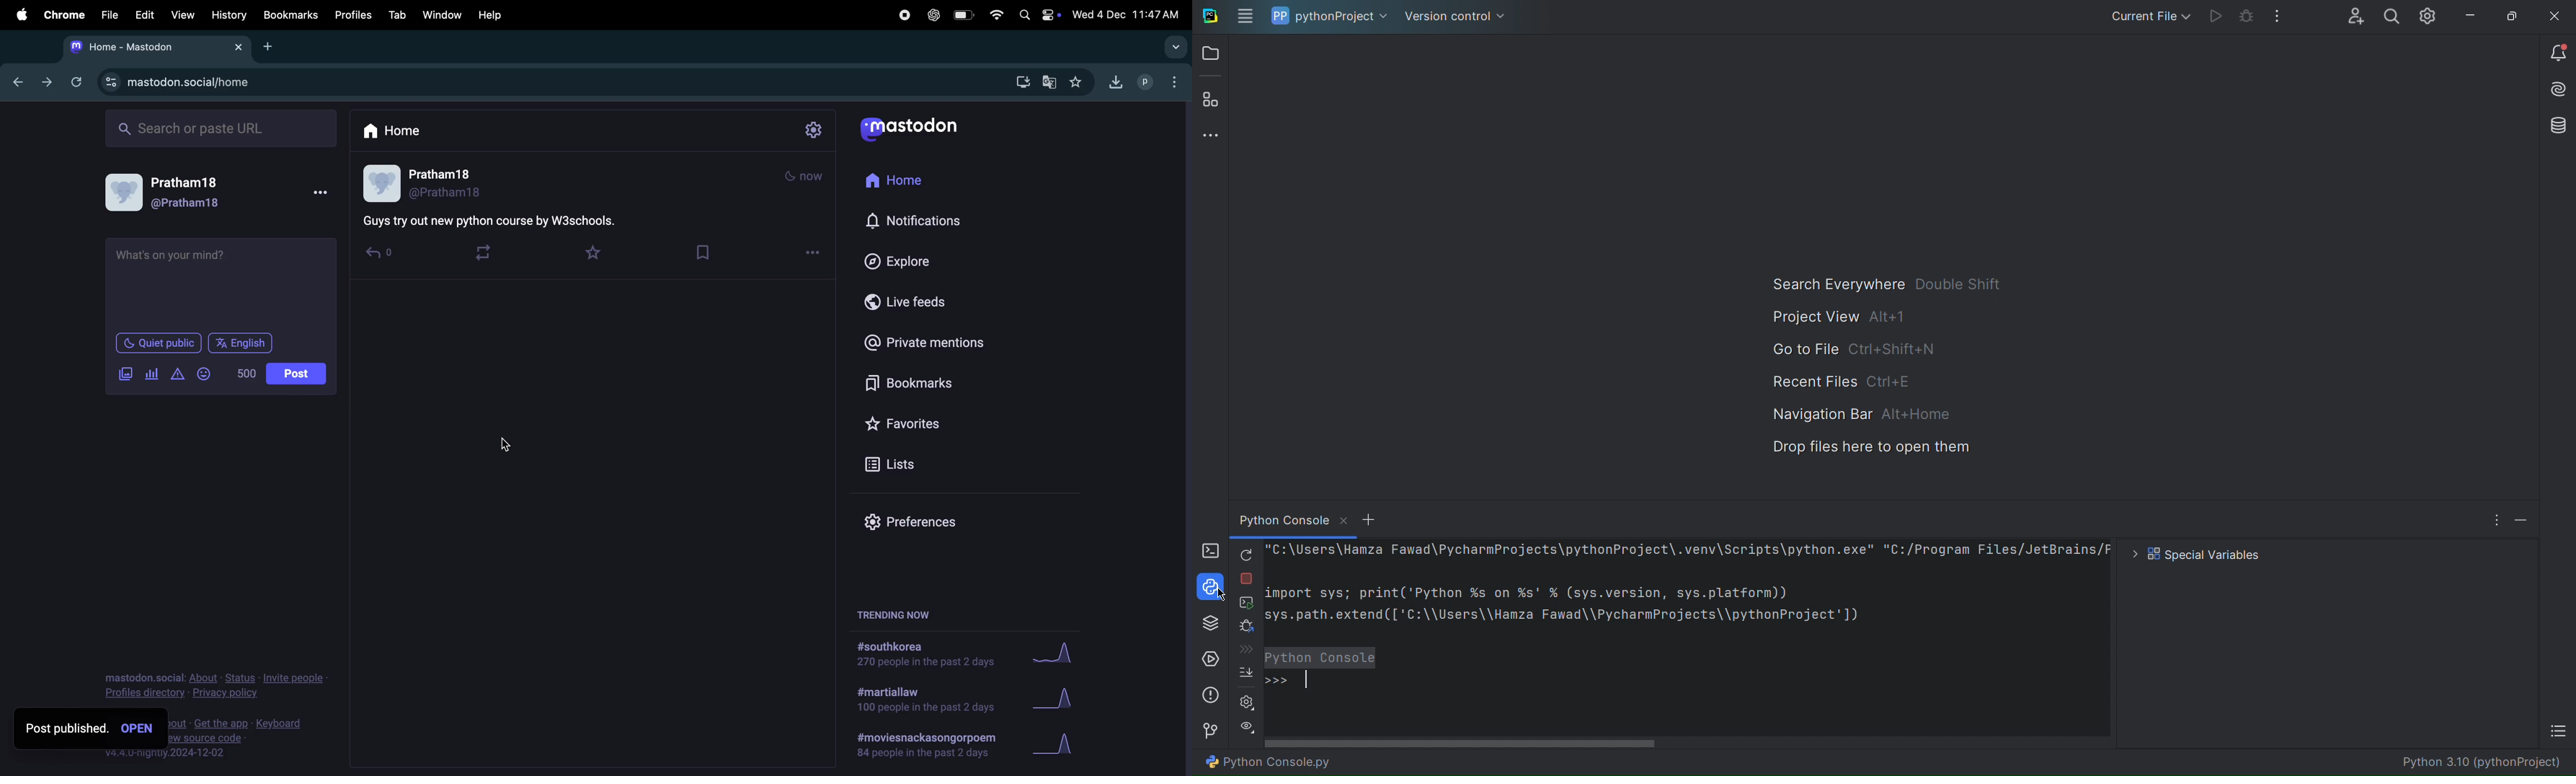 The height and width of the screenshot is (784, 2576). What do you see at coordinates (2555, 125) in the screenshot?
I see `Databases` at bounding box center [2555, 125].